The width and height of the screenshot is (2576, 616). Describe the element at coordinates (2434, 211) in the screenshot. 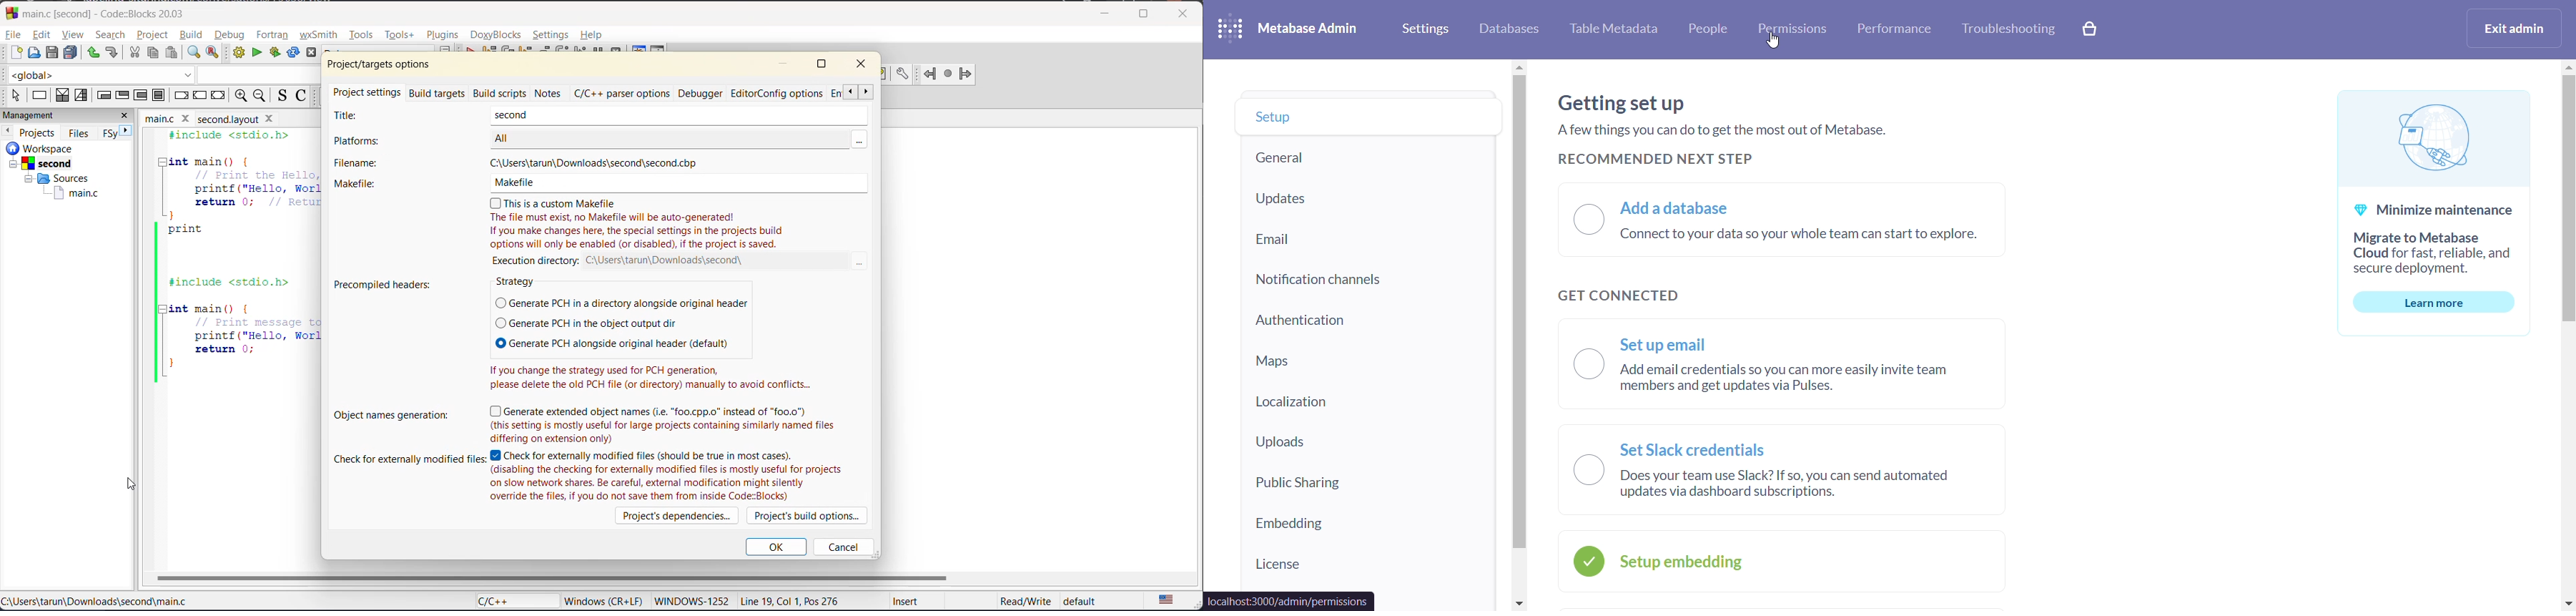

I see `minimize maintenance` at that location.